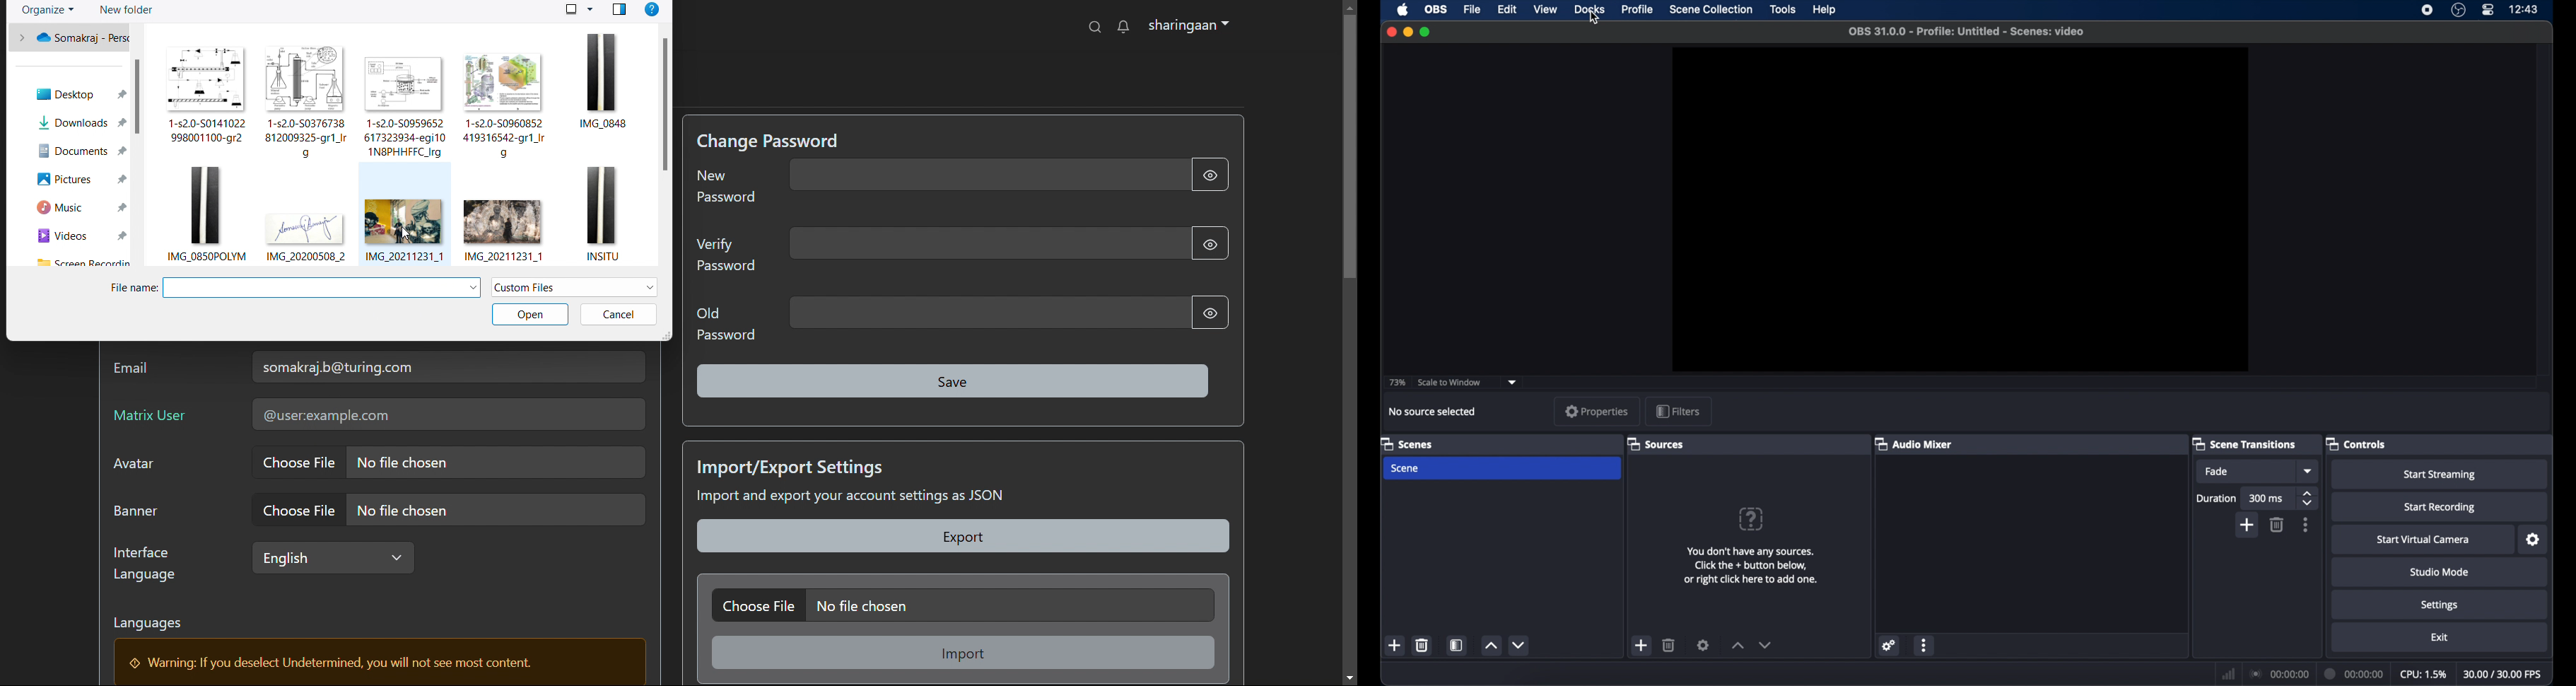  What do you see at coordinates (1658, 445) in the screenshot?
I see `sources` at bounding box center [1658, 445].